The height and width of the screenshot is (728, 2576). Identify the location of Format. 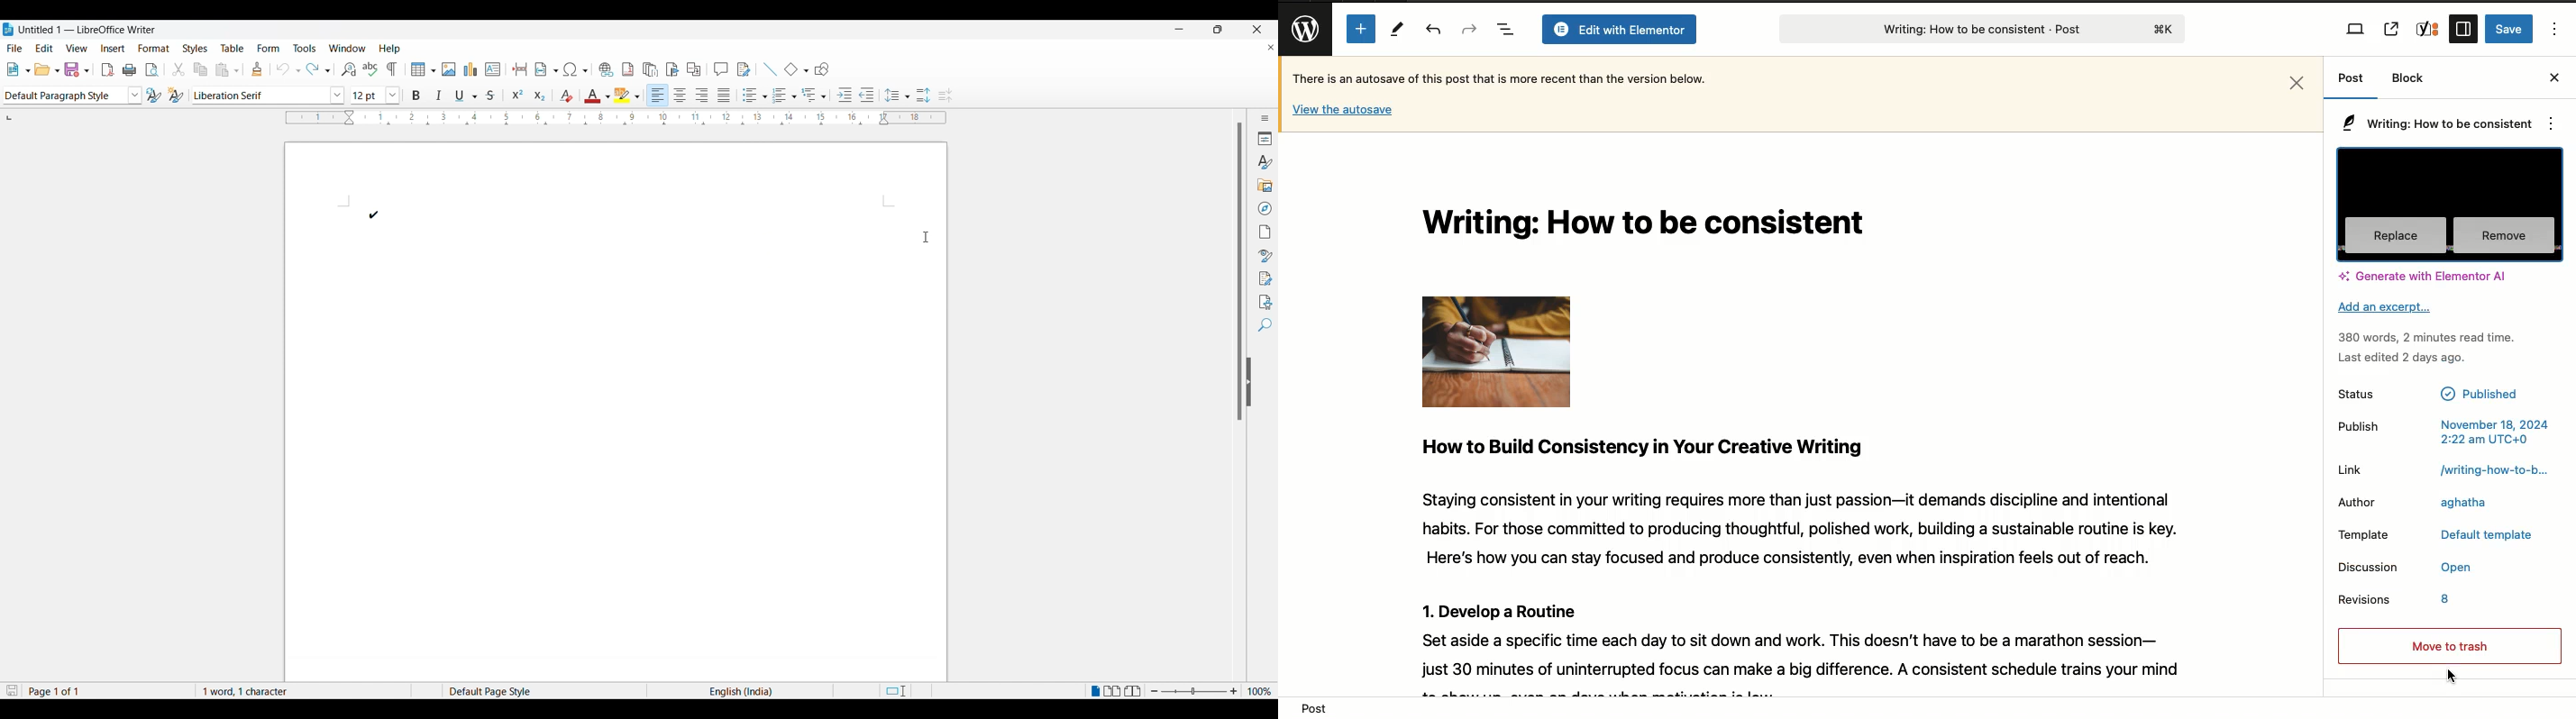
(153, 47).